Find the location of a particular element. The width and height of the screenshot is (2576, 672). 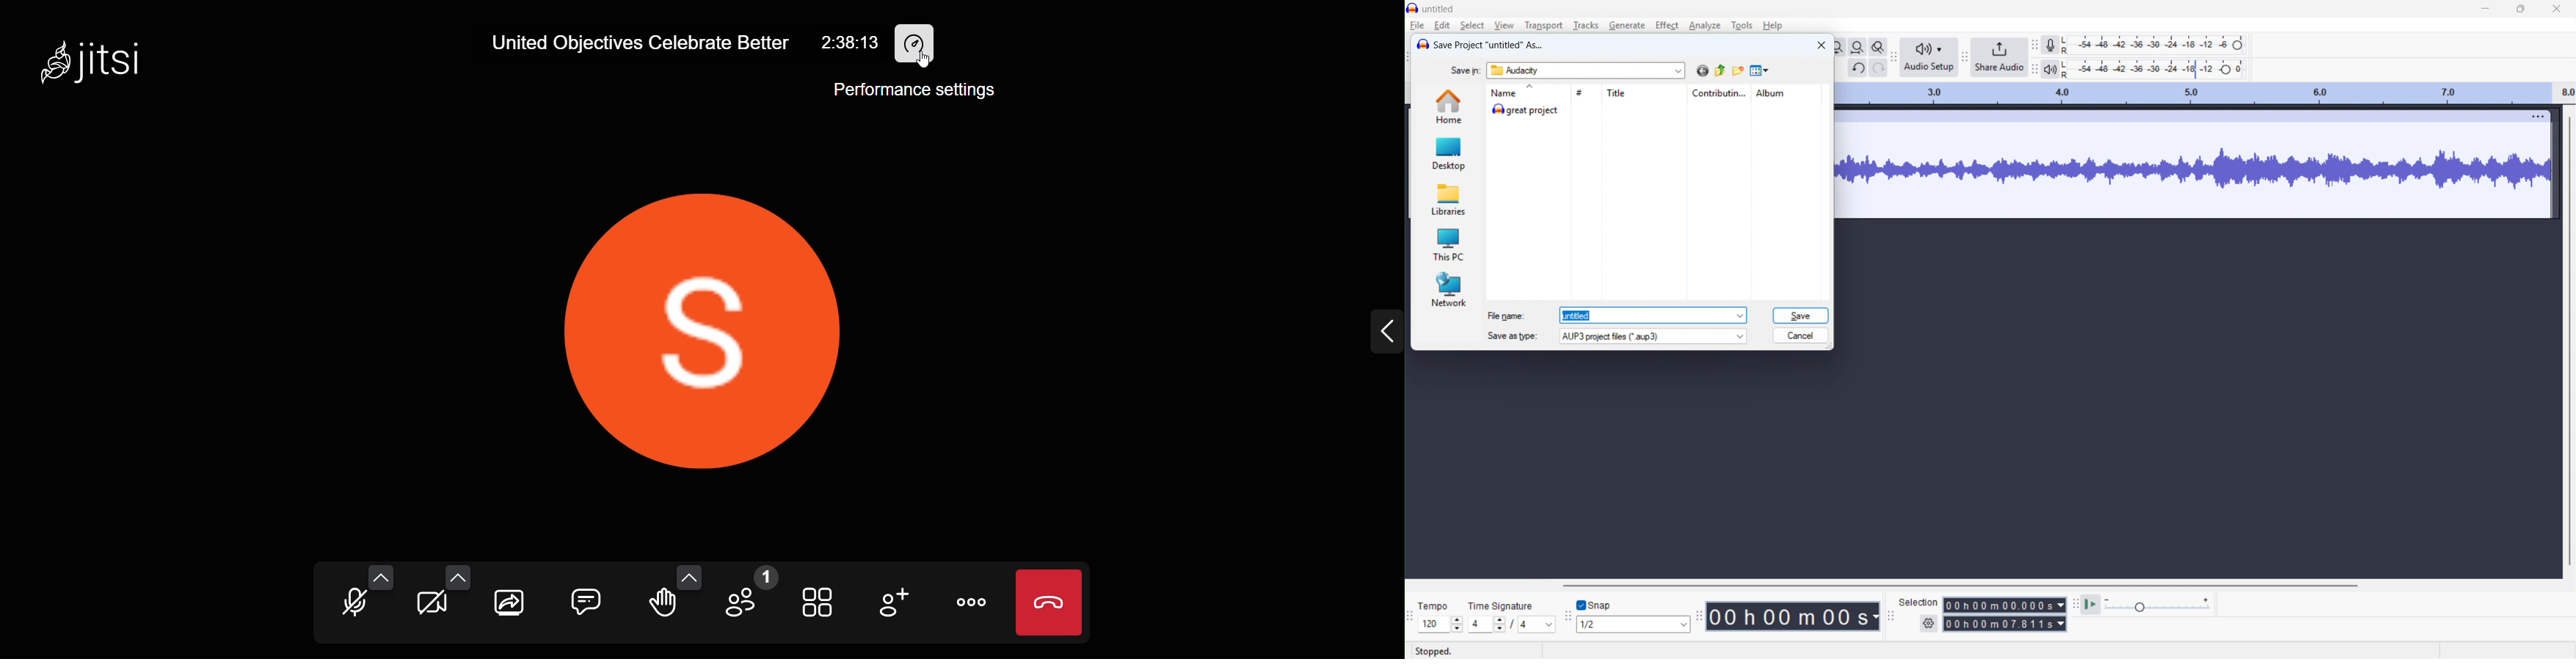

fit project to width is located at coordinates (1857, 48).